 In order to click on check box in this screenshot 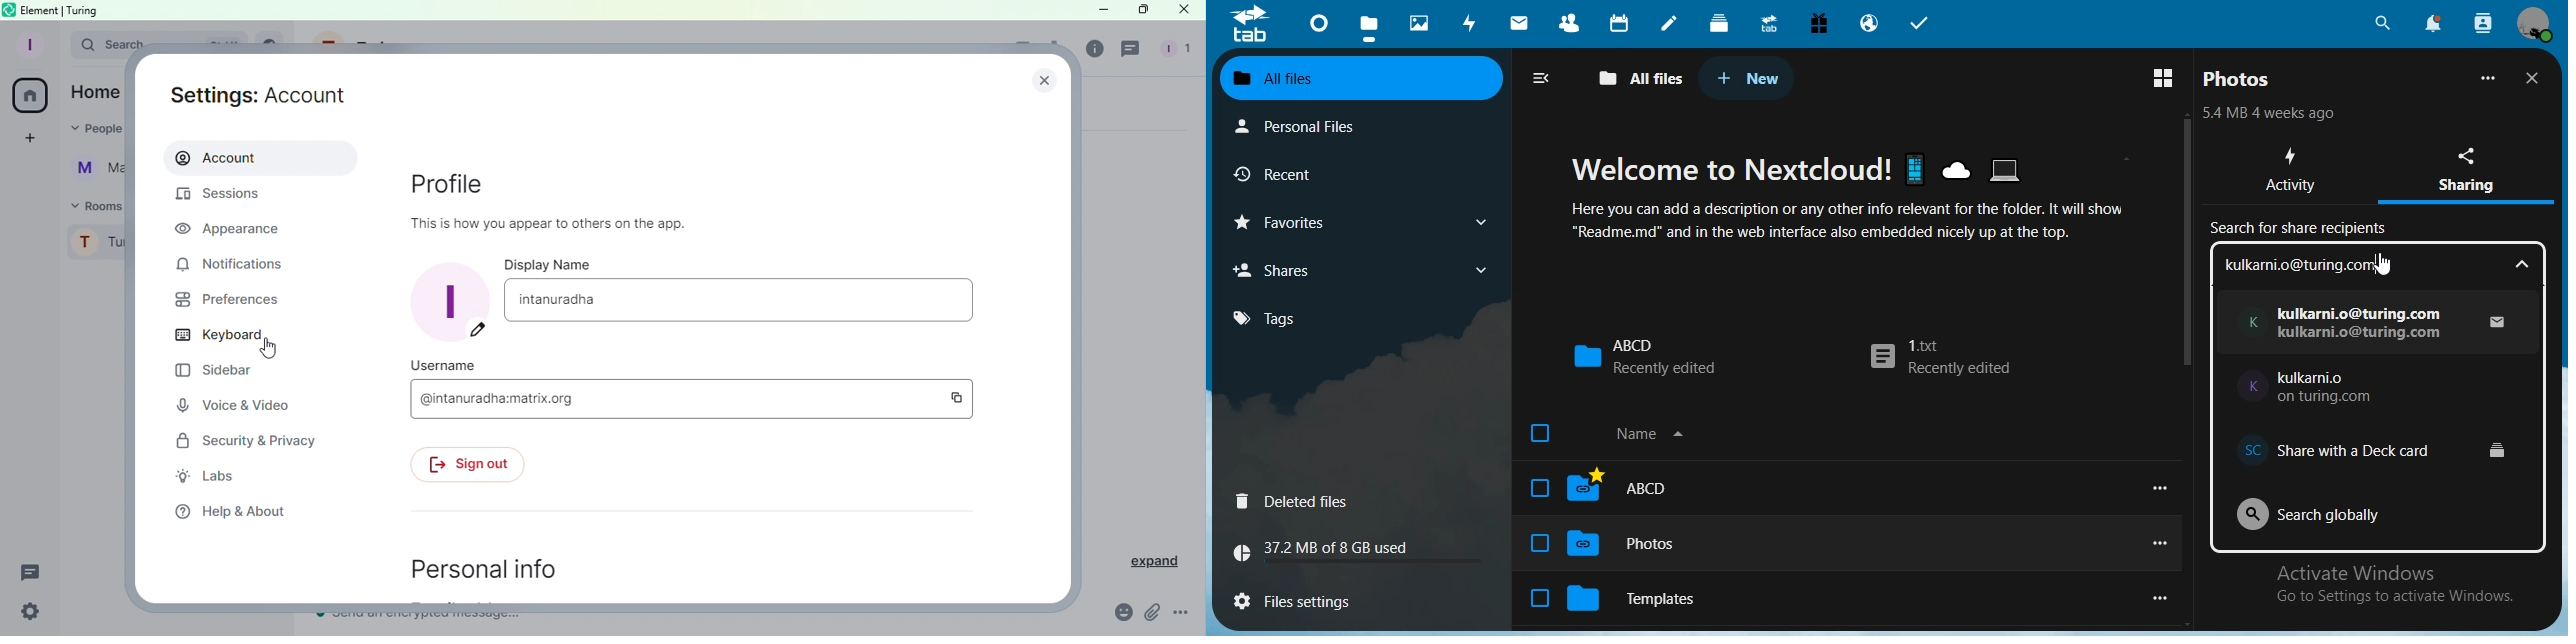, I will do `click(1541, 434)`.